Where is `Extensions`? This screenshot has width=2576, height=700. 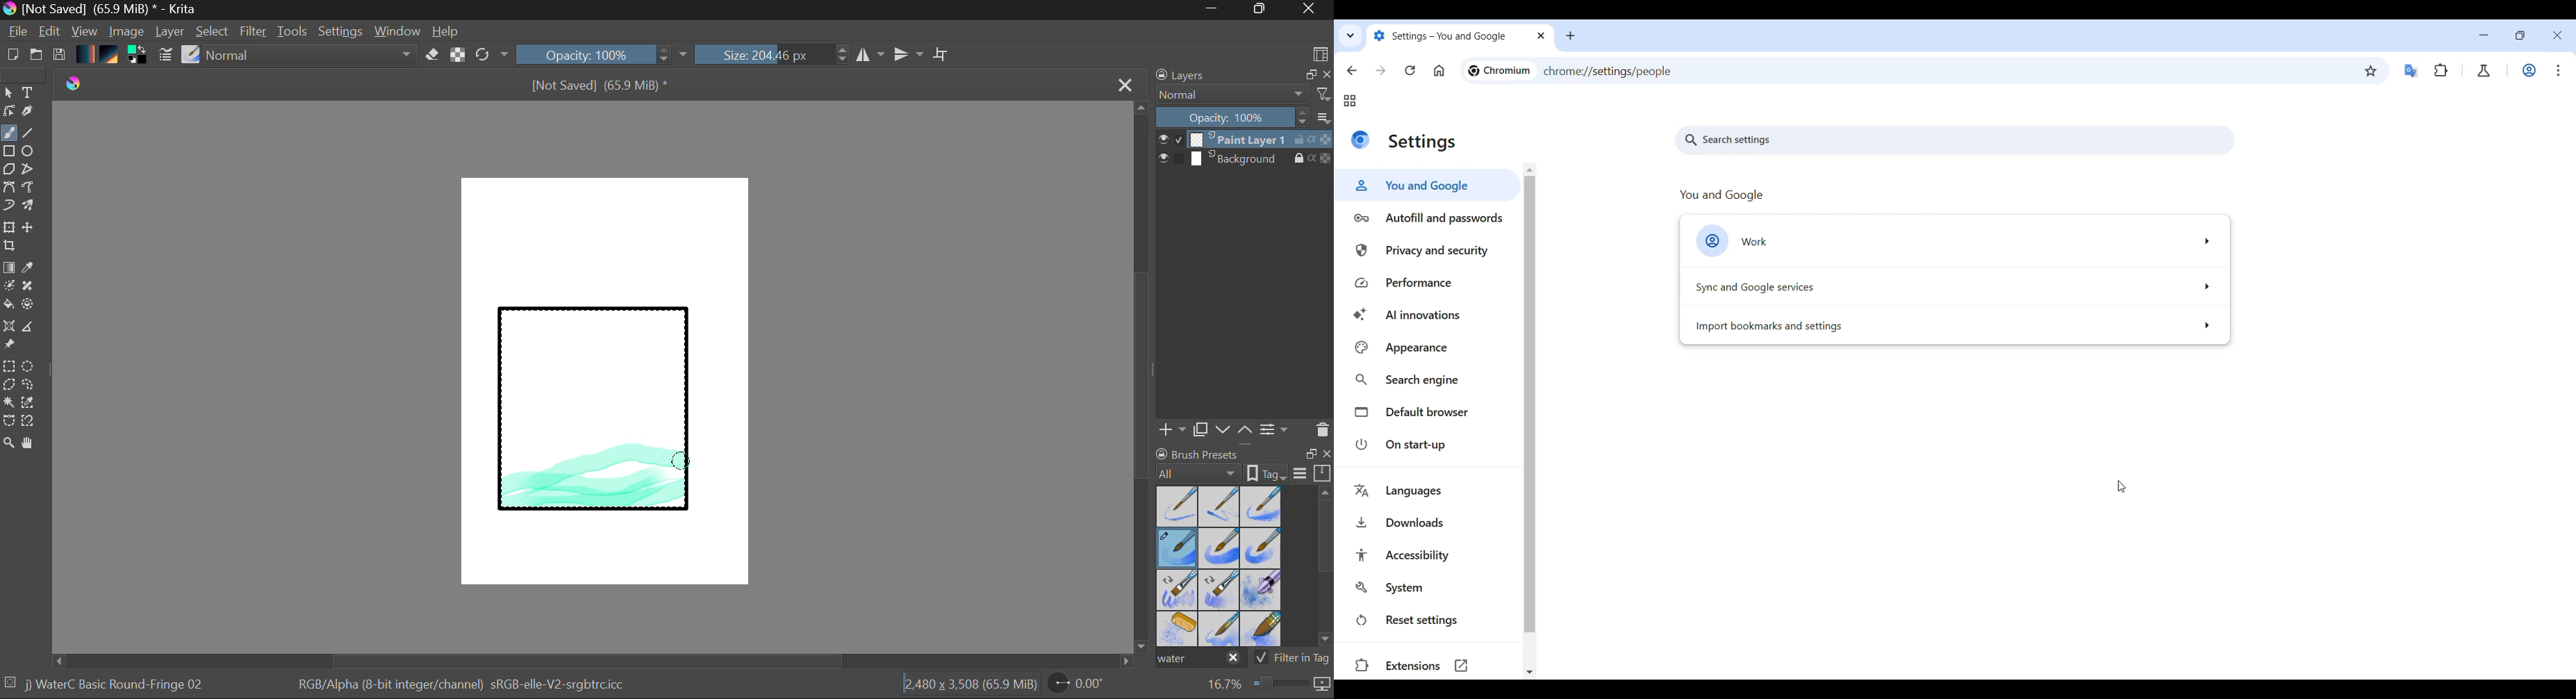
Extensions is located at coordinates (1428, 665).